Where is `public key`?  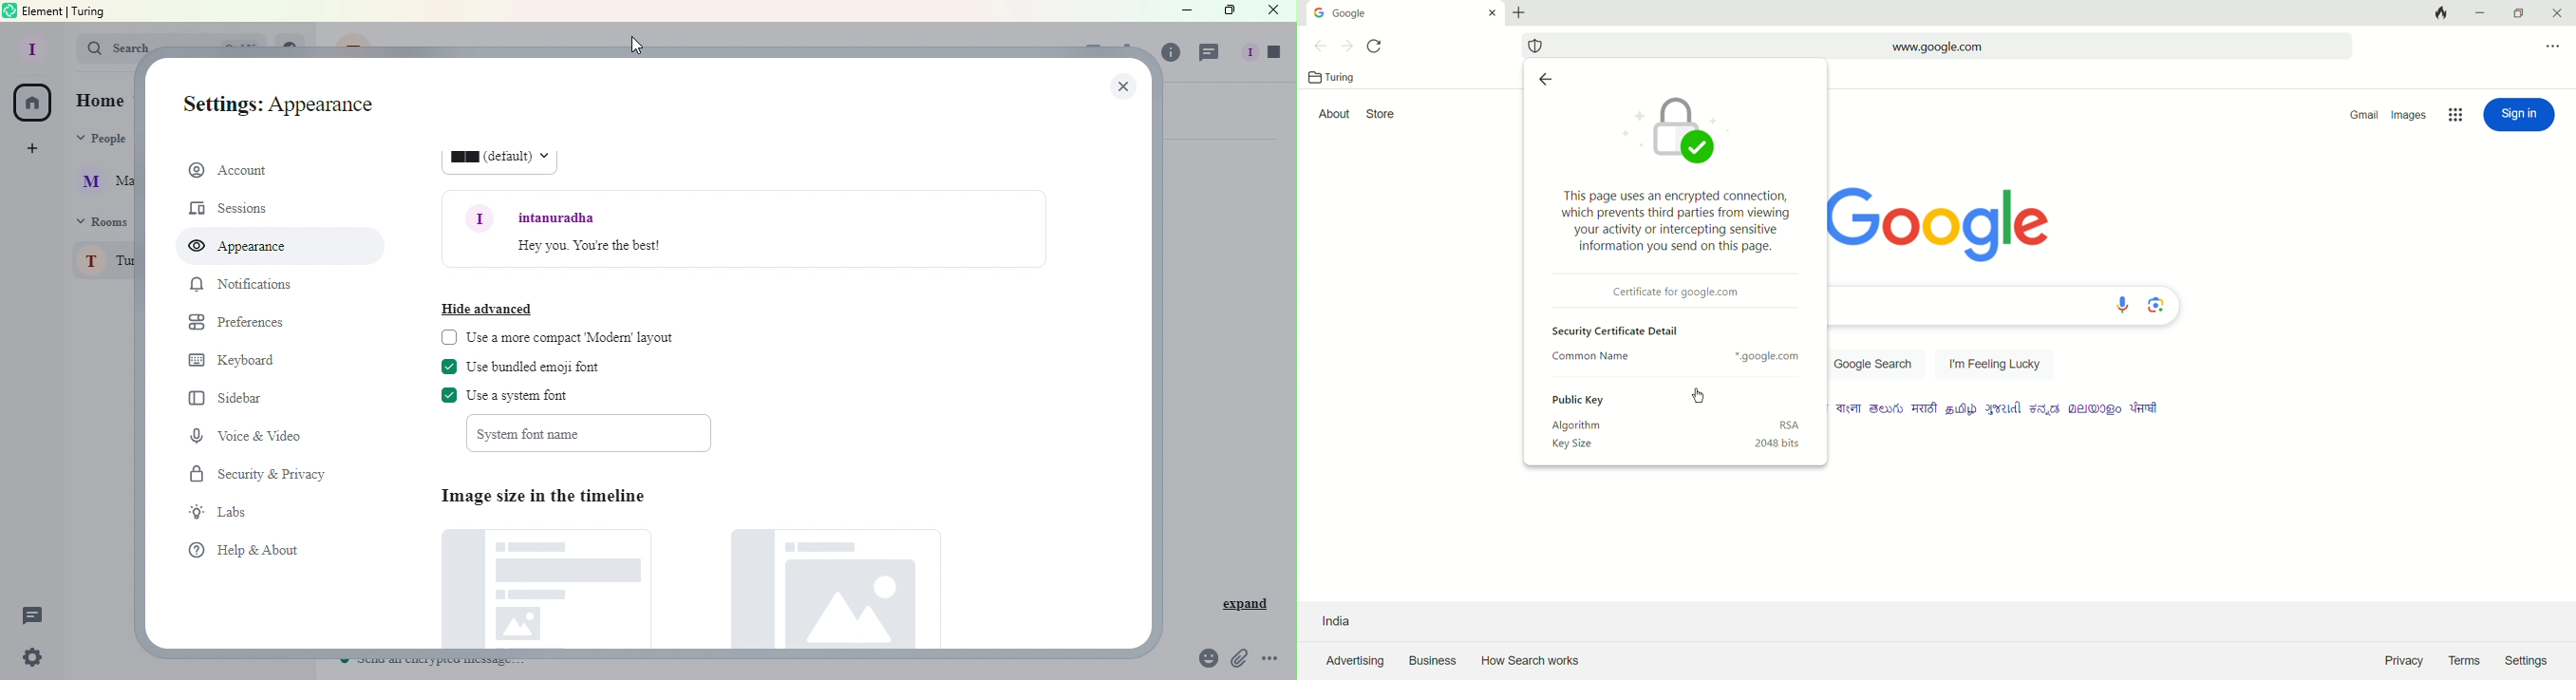
public key is located at coordinates (1584, 401).